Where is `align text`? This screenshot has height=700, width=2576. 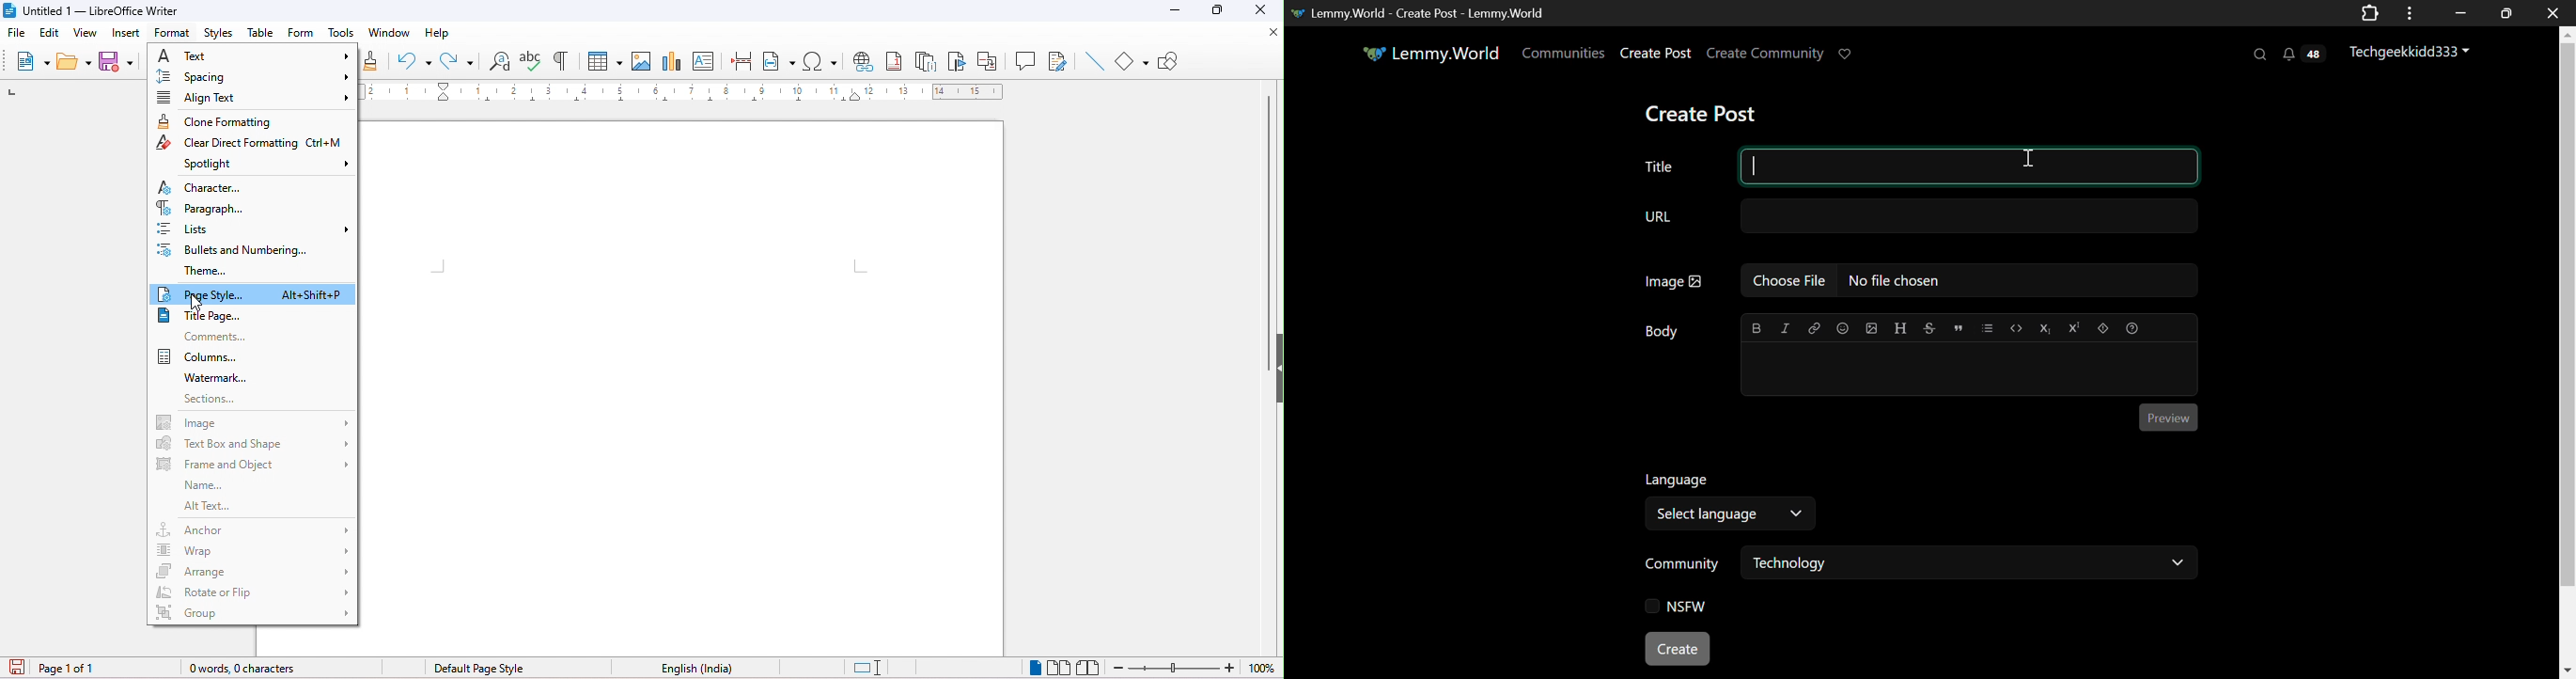 align text is located at coordinates (257, 96).